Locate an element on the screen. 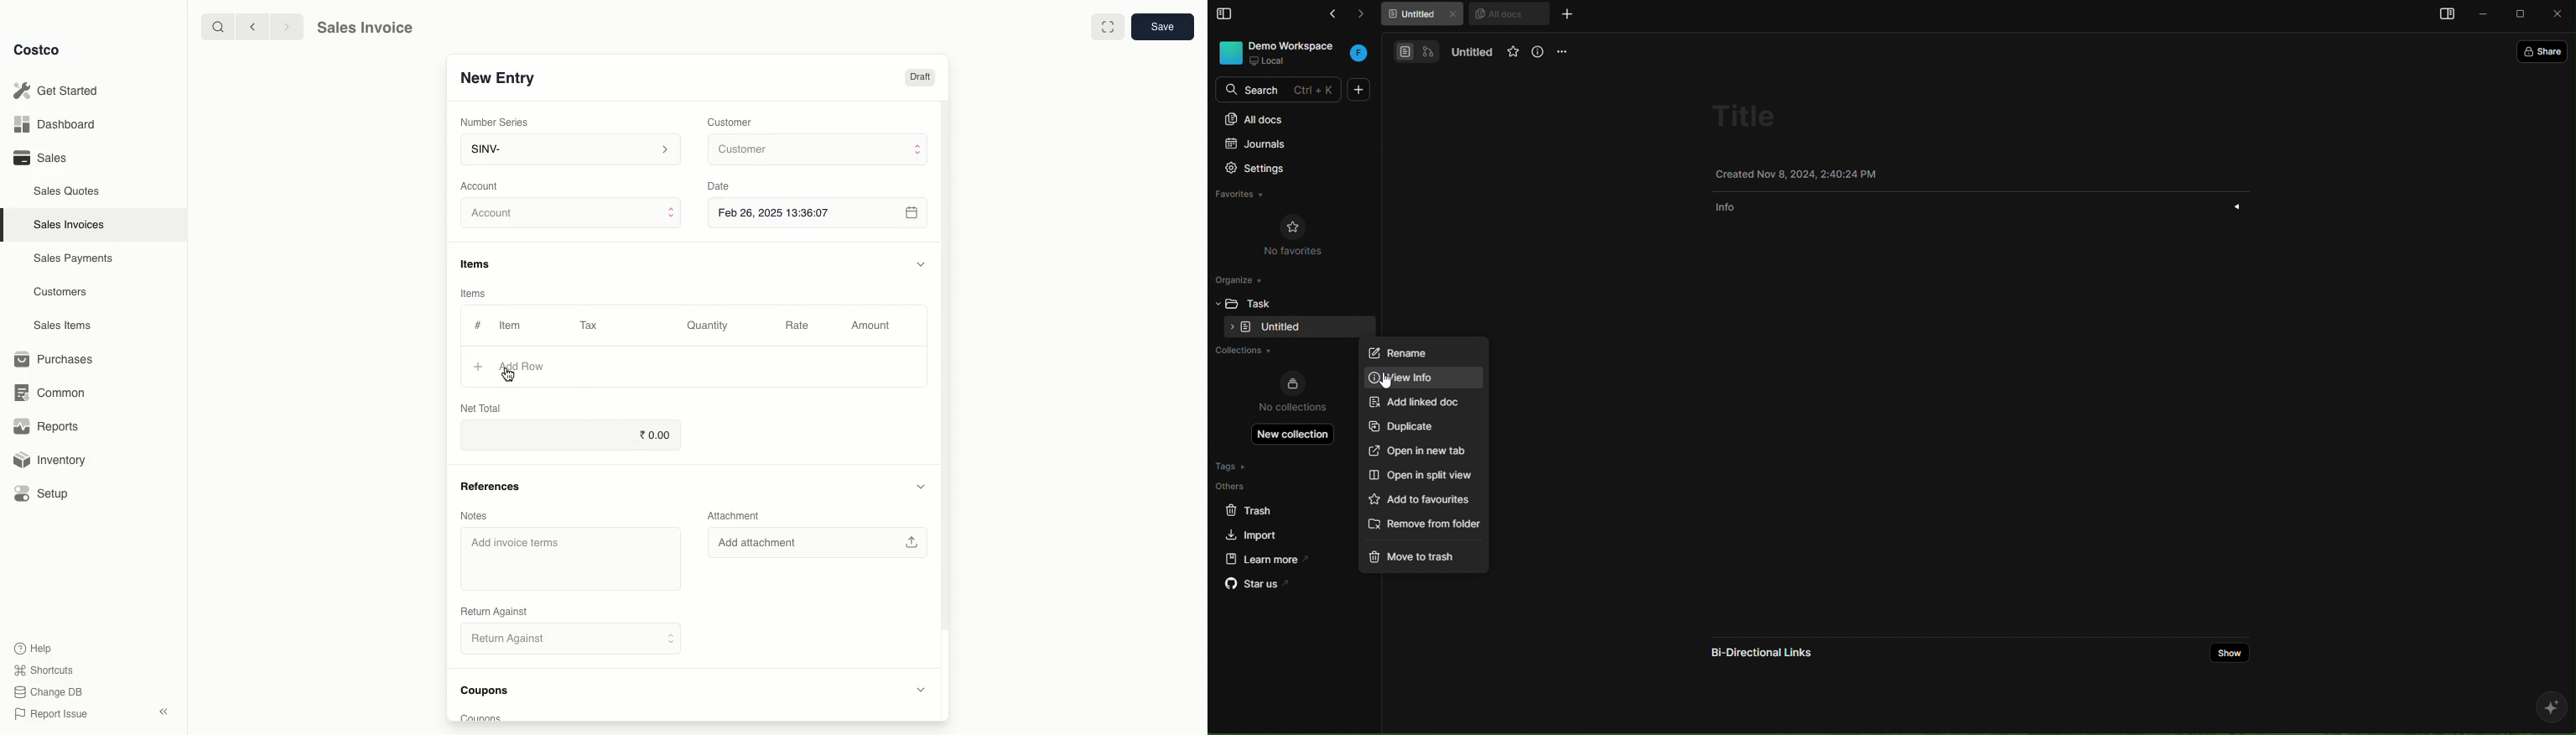 The width and height of the screenshot is (2576, 756). Date is located at coordinates (723, 186).